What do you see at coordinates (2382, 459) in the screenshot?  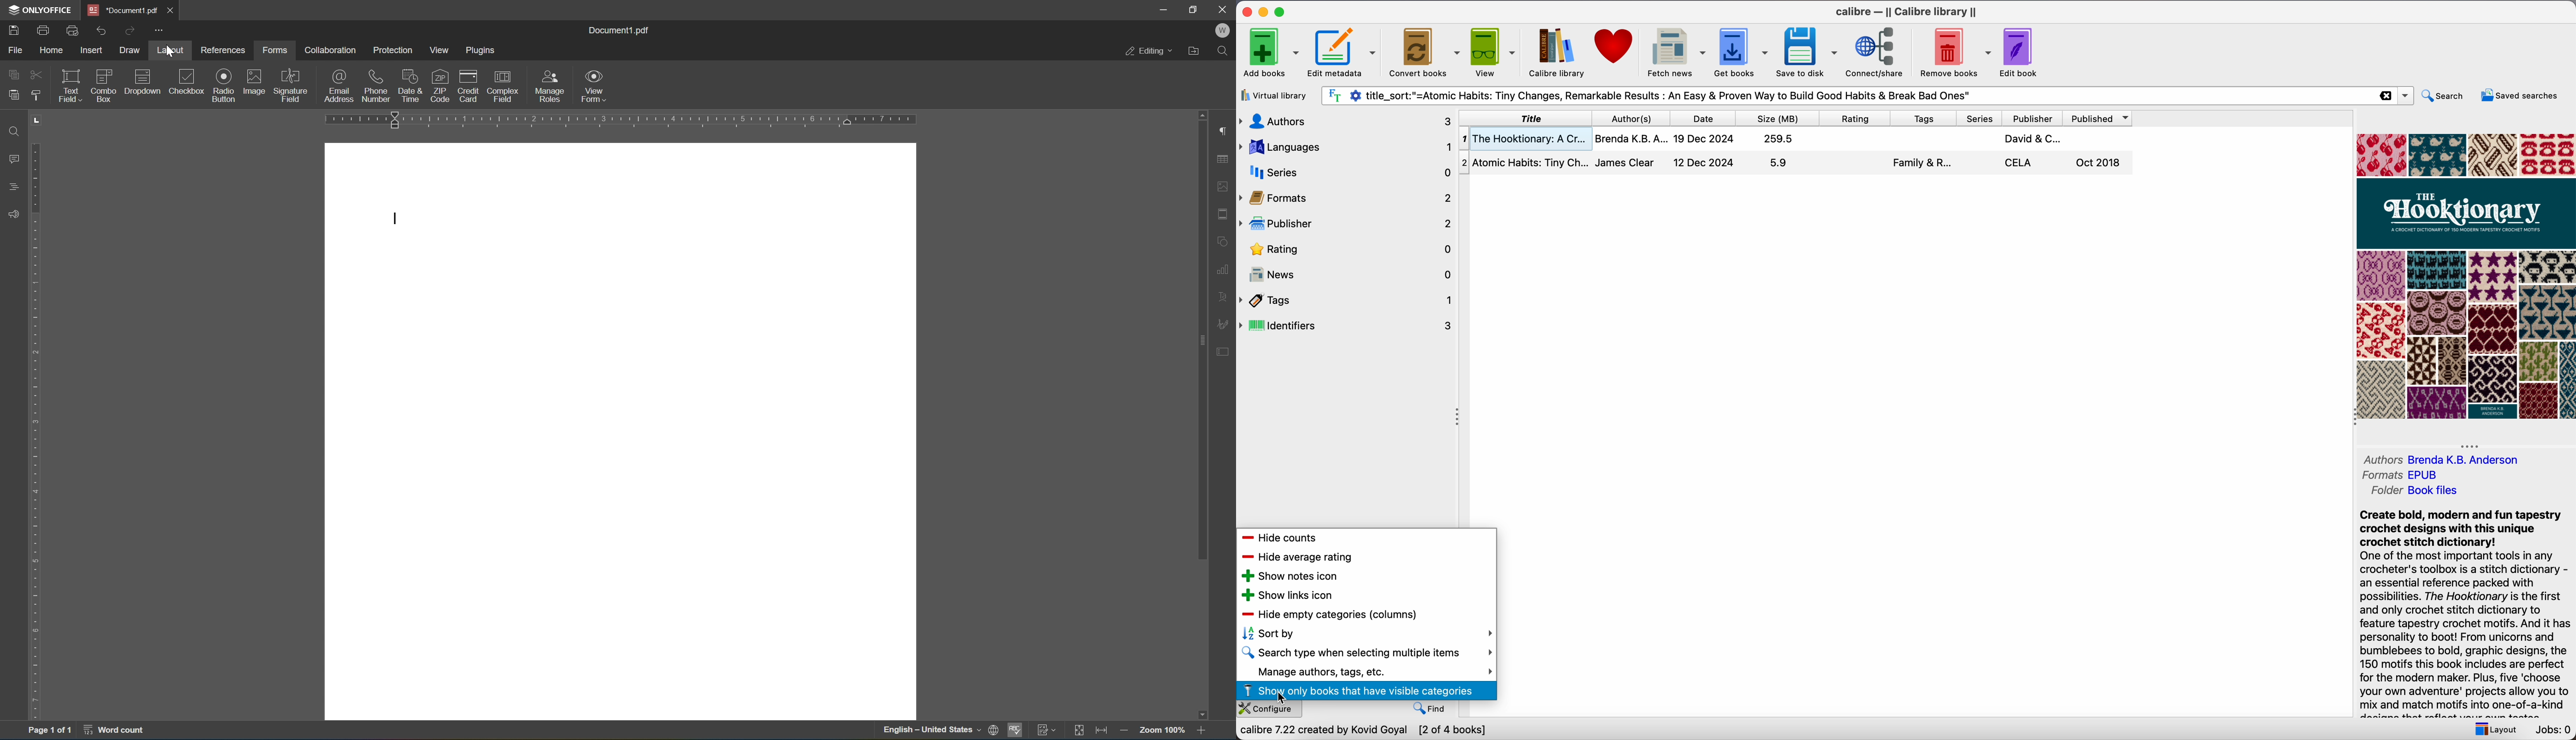 I see `Authors` at bounding box center [2382, 459].